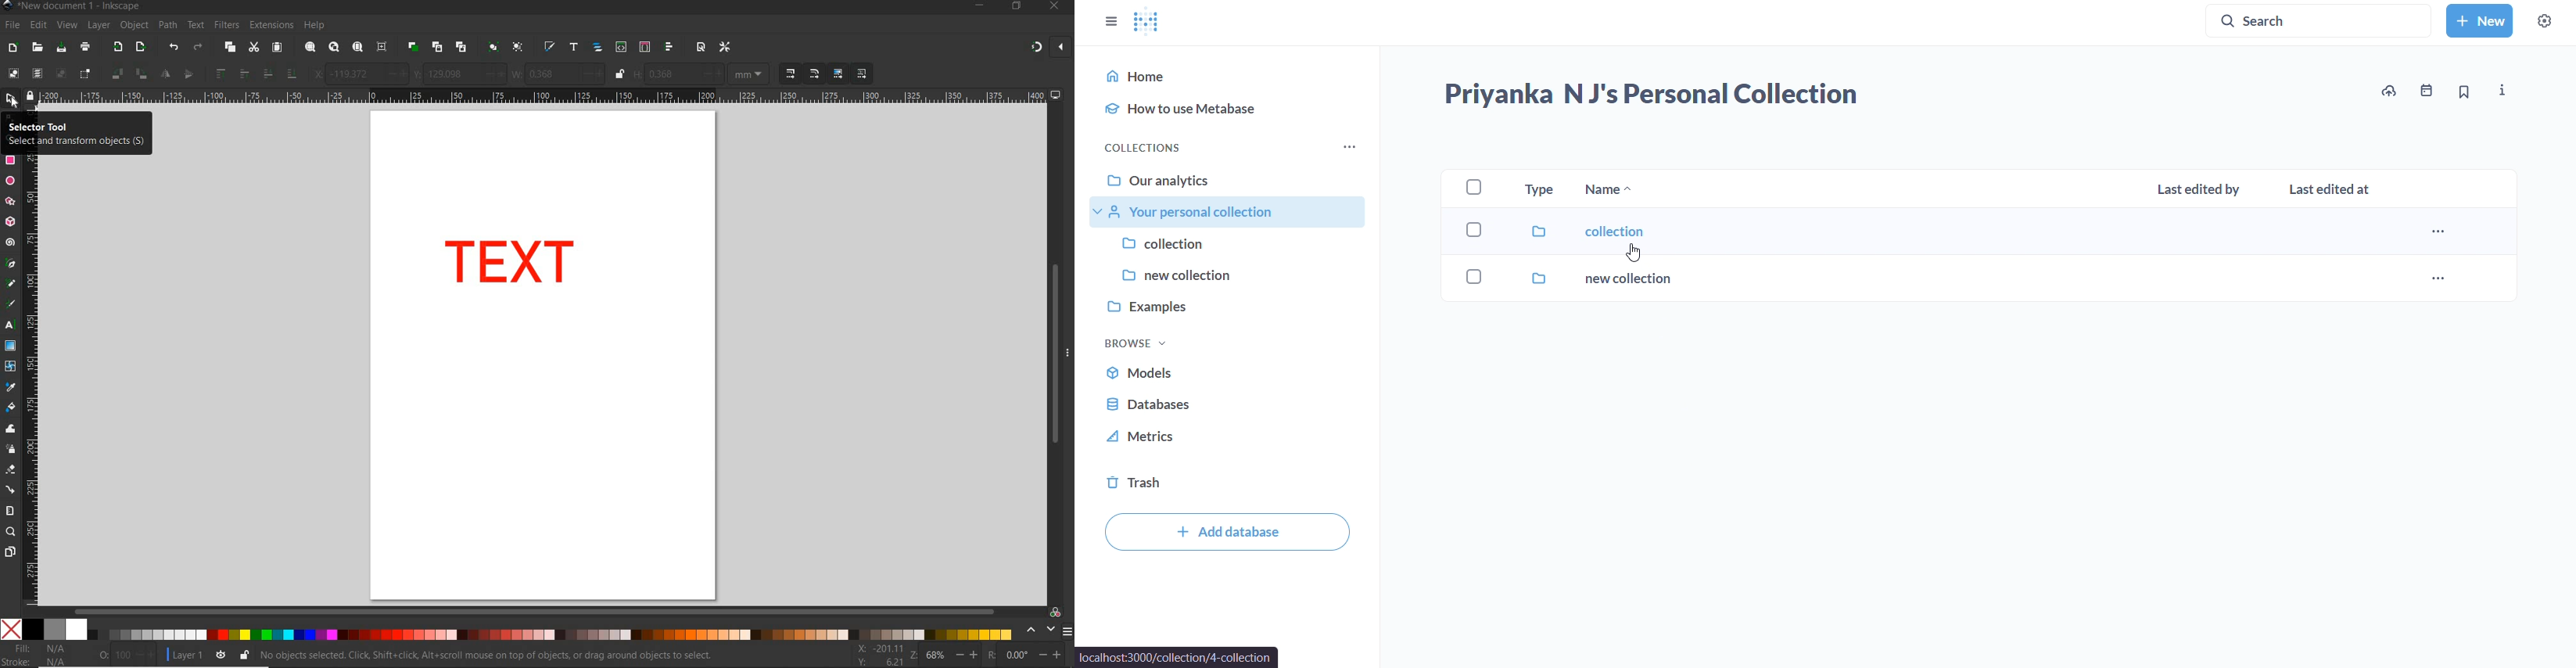 The height and width of the screenshot is (672, 2576). What do you see at coordinates (11, 490) in the screenshot?
I see `CONNECTOR TOOL` at bounding box center [11, 490].